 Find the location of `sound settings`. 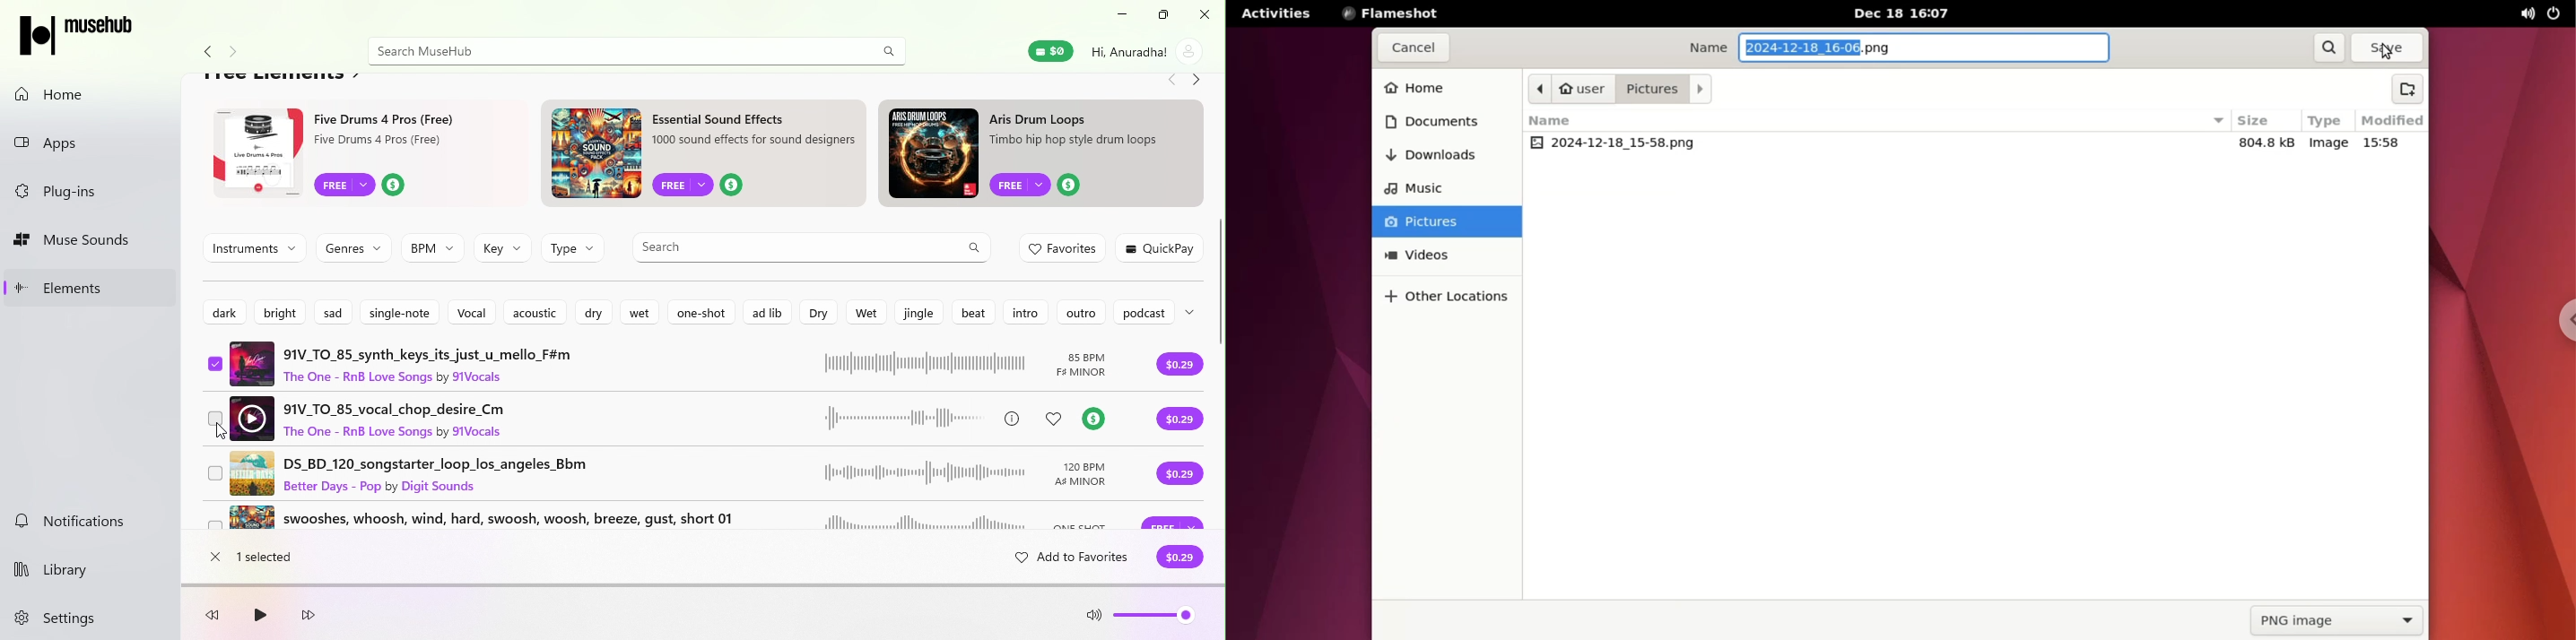

sound settings is located at coordinates (2522, 14).